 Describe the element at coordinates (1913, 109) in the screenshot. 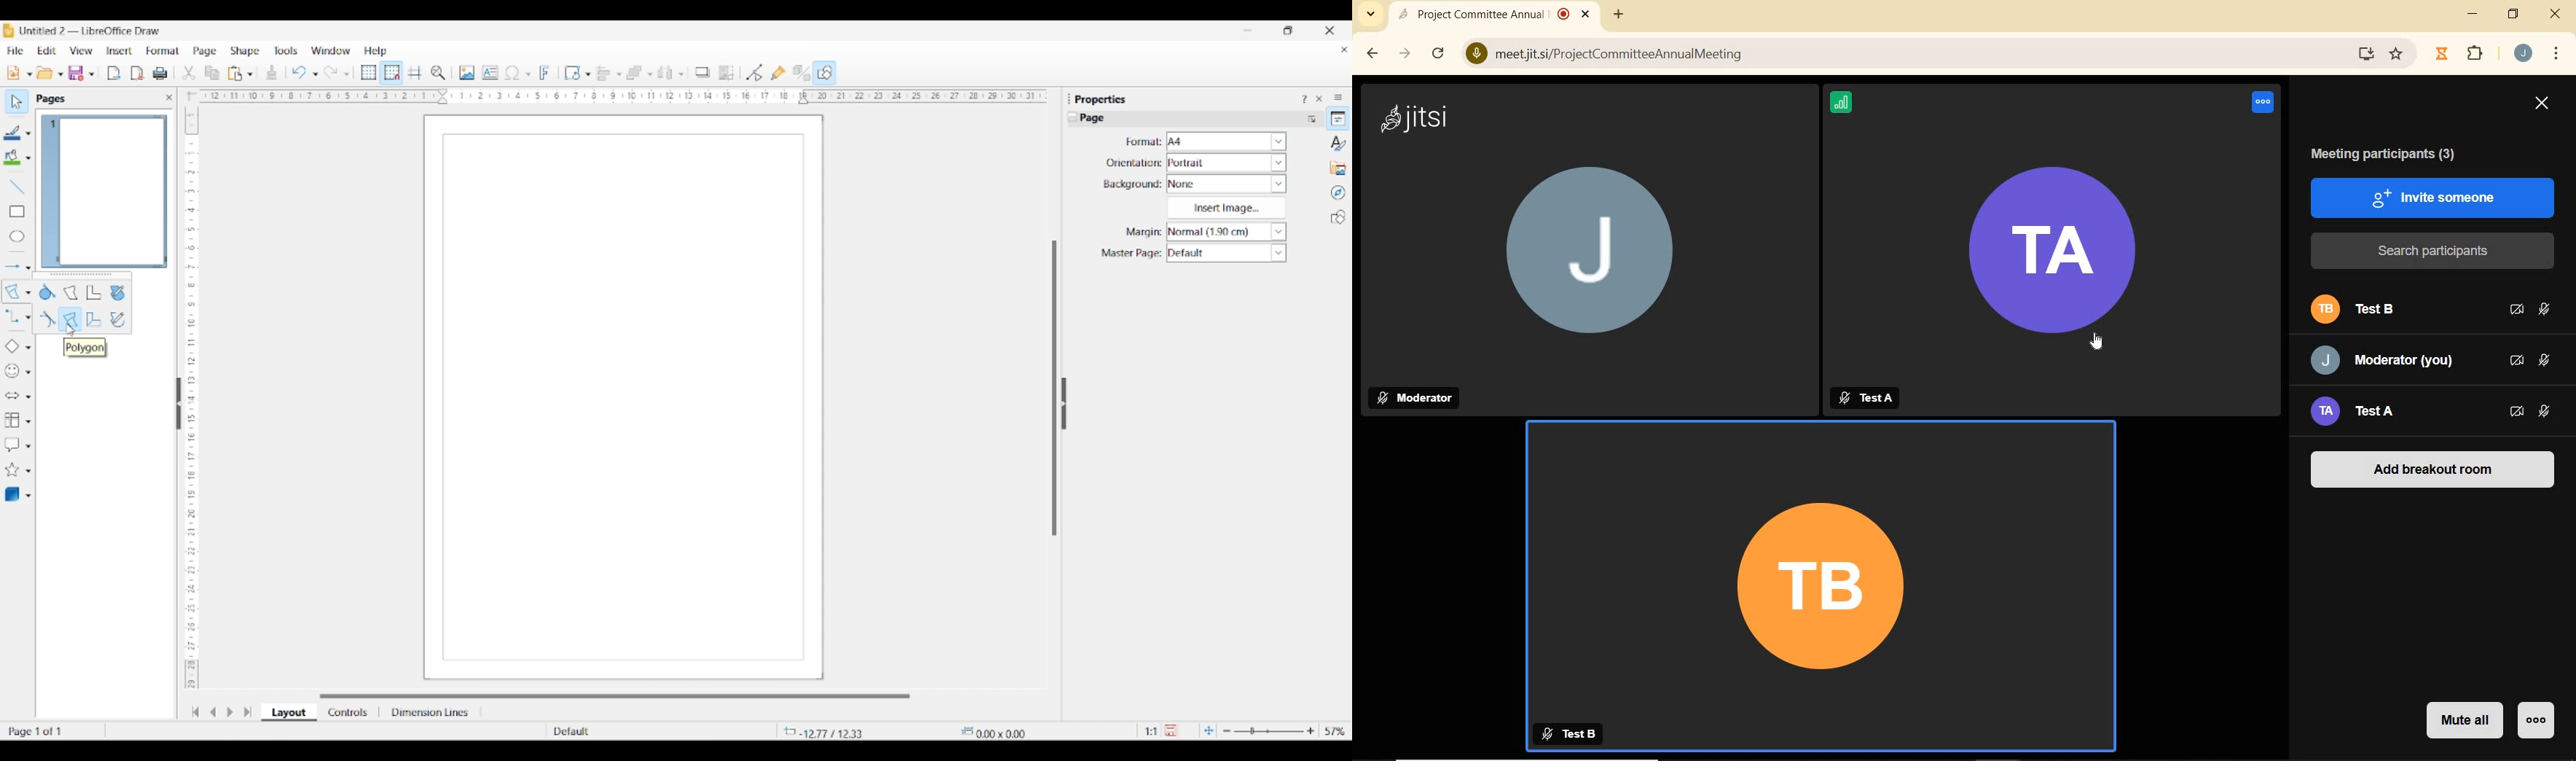

I see `` at that location.